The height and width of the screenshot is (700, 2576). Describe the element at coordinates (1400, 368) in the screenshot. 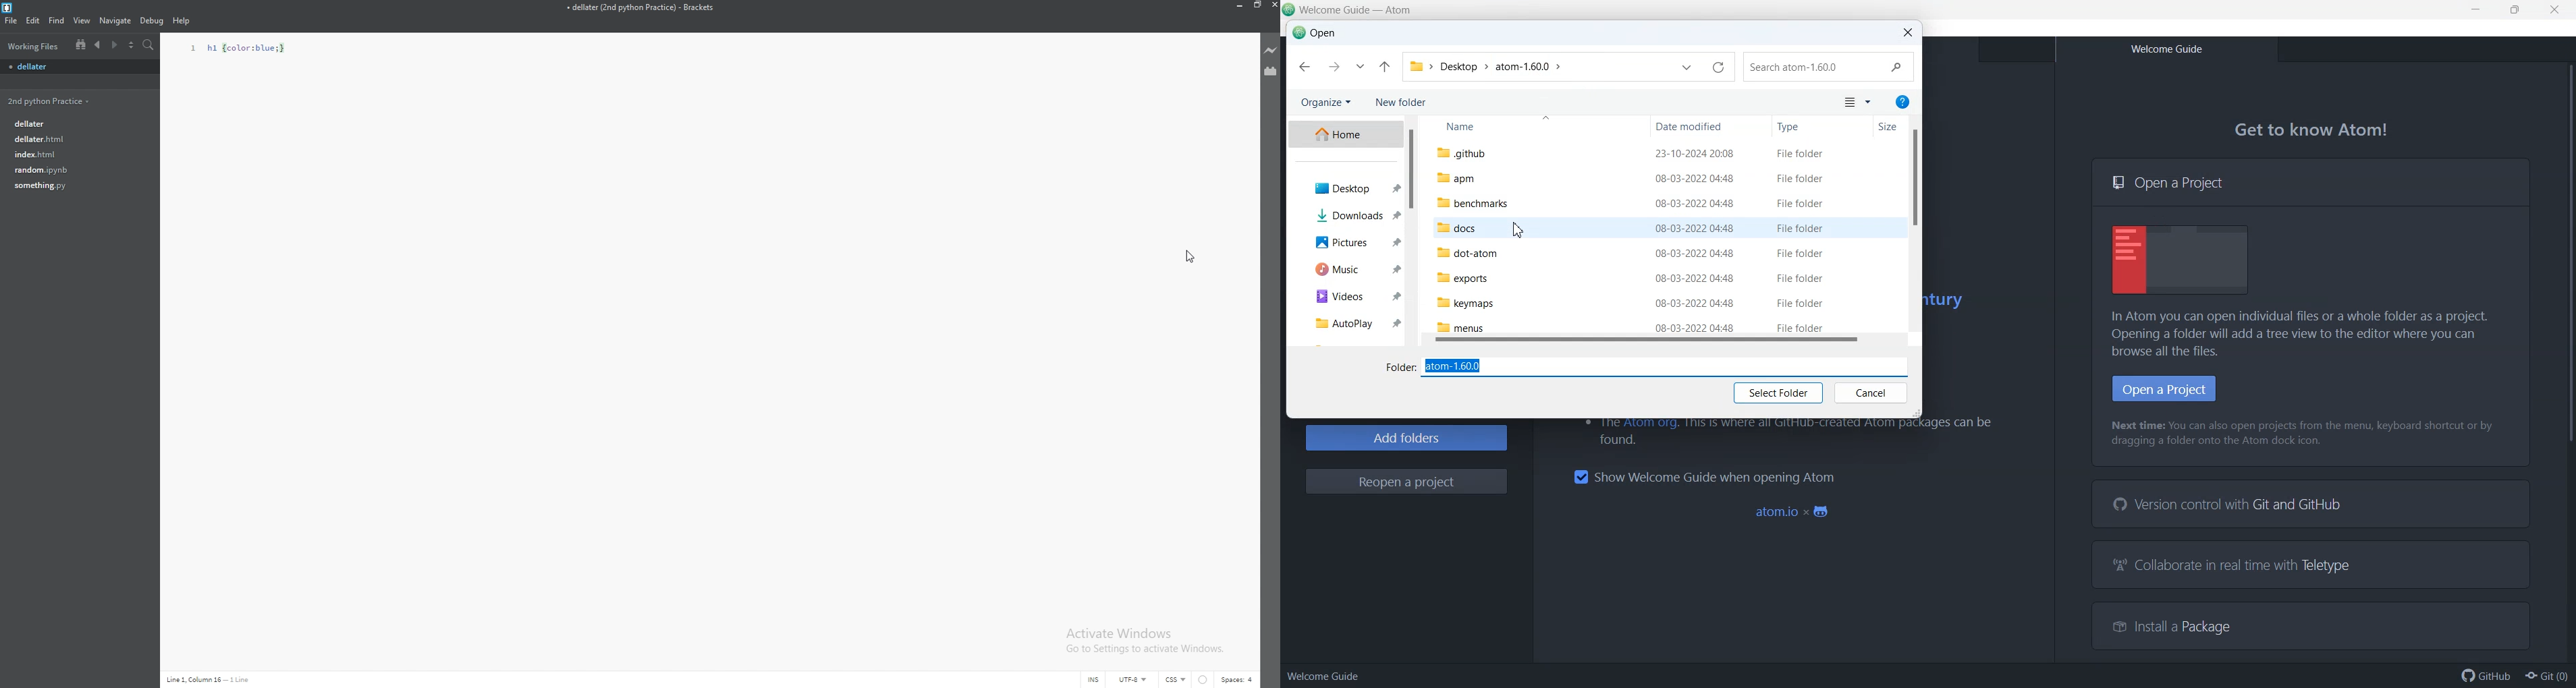

I see `Folder ` at that location.